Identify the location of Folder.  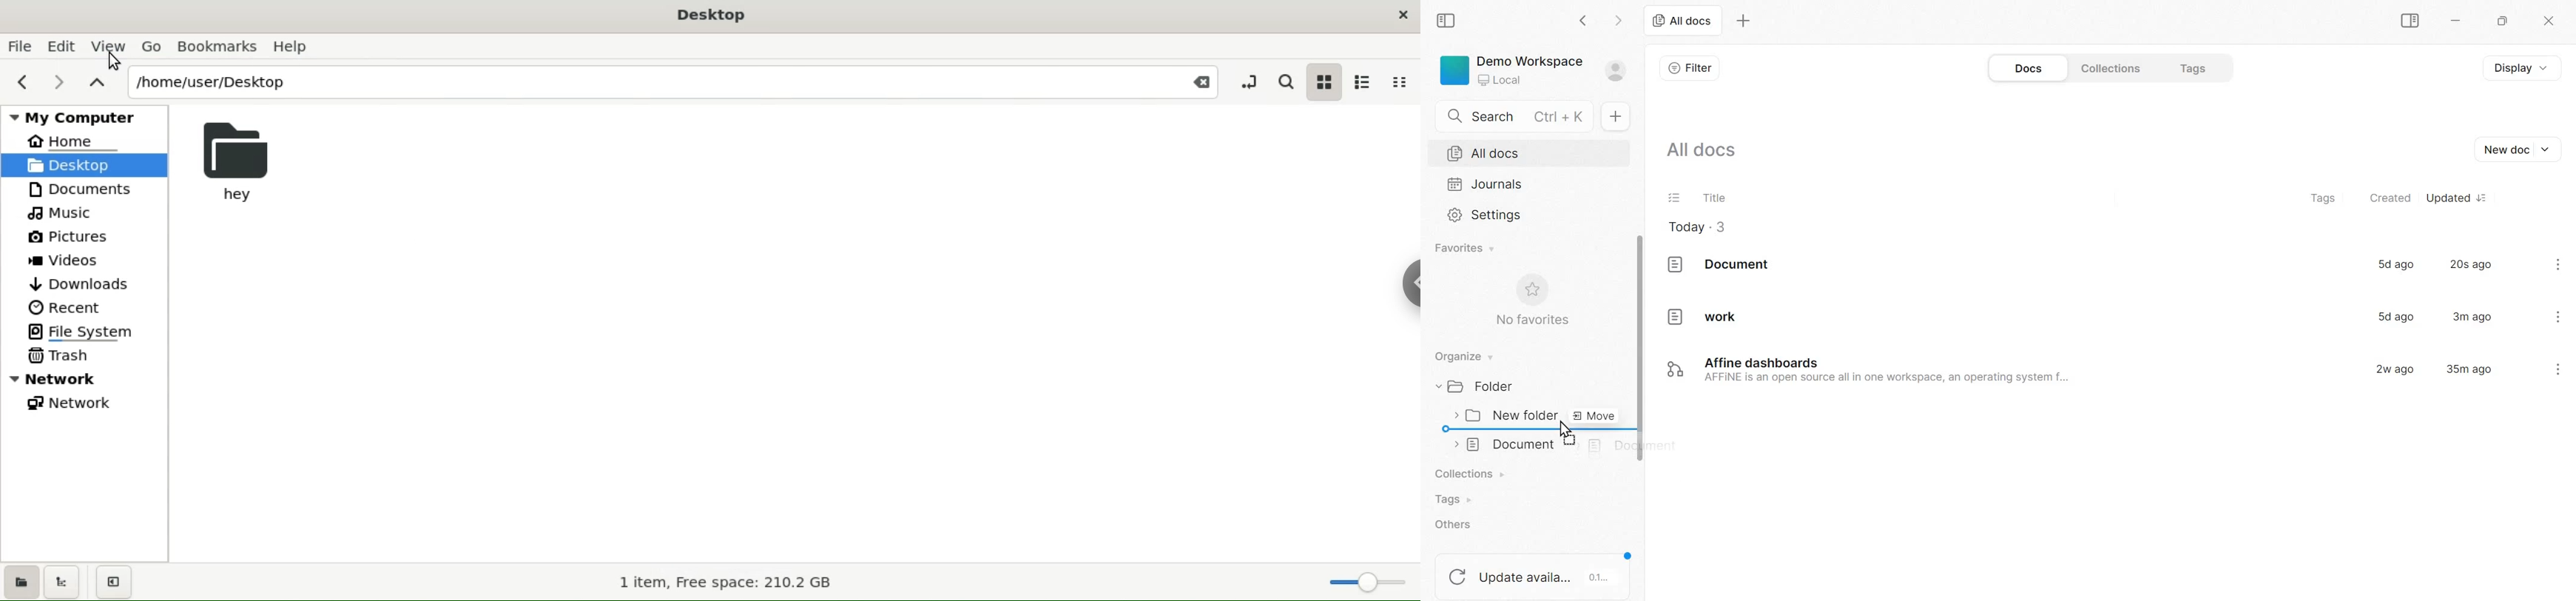
(1479, 387).